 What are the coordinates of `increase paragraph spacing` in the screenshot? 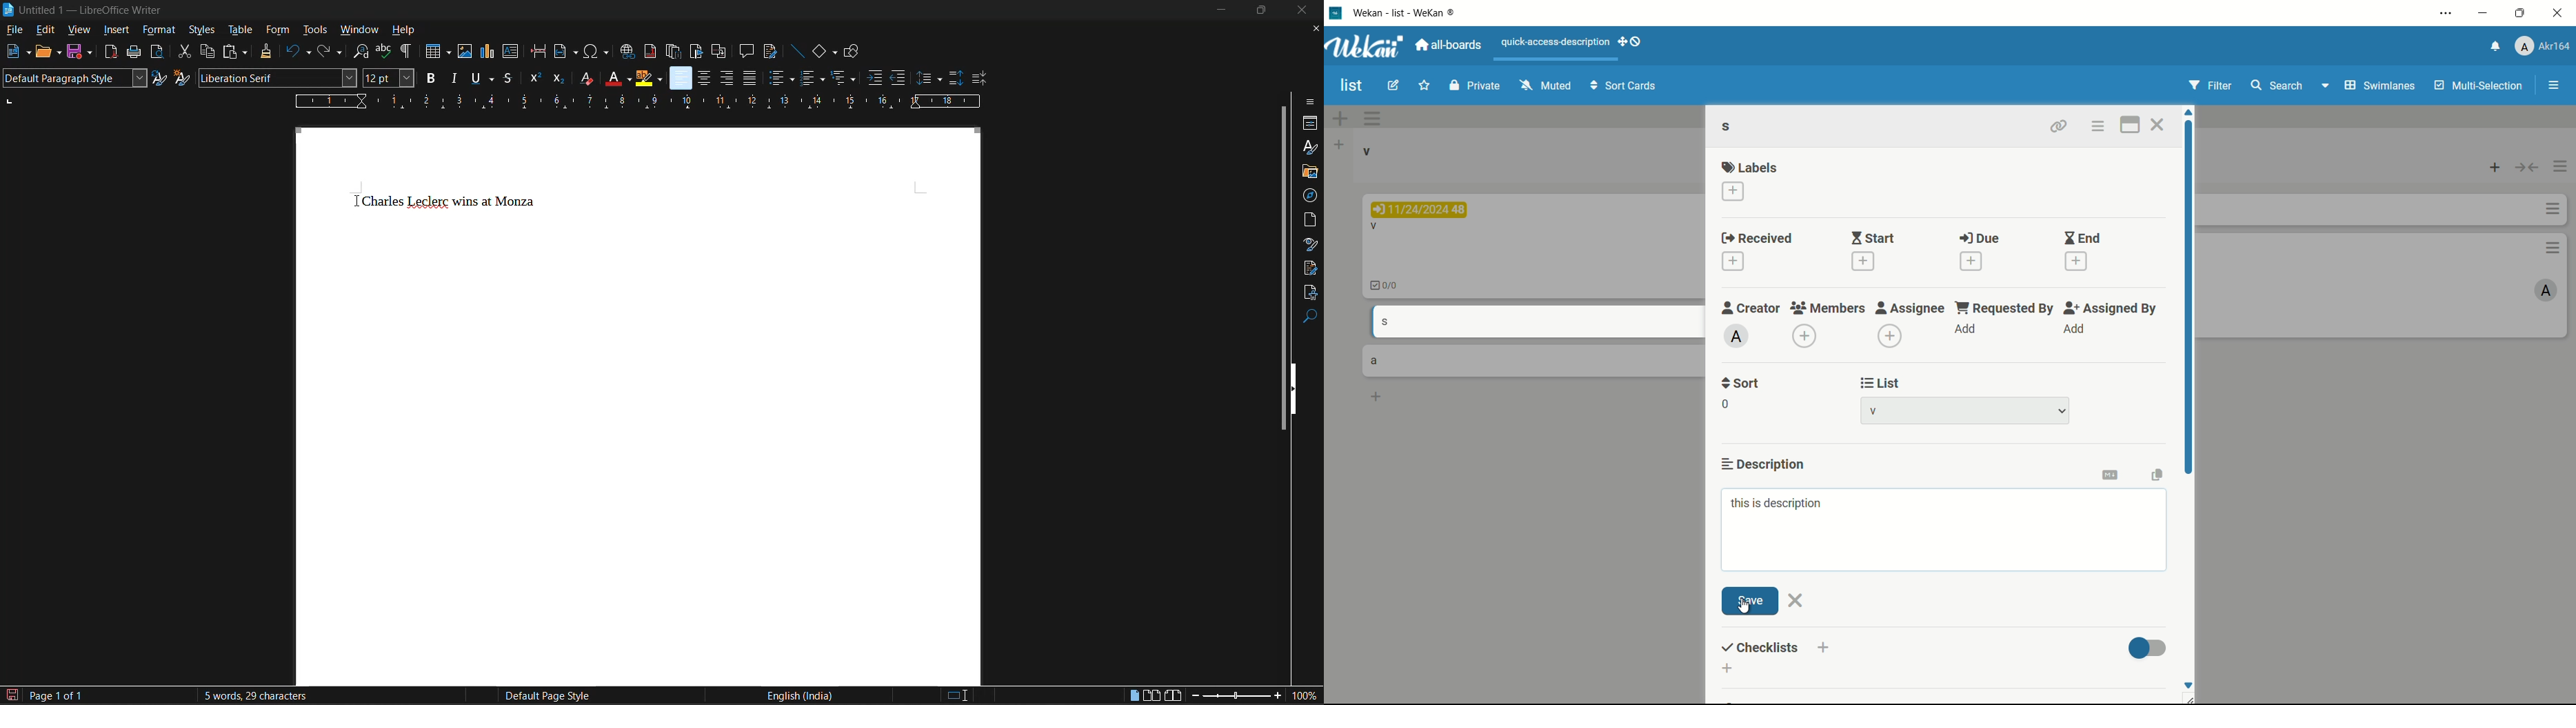 It's located at (954, 79).